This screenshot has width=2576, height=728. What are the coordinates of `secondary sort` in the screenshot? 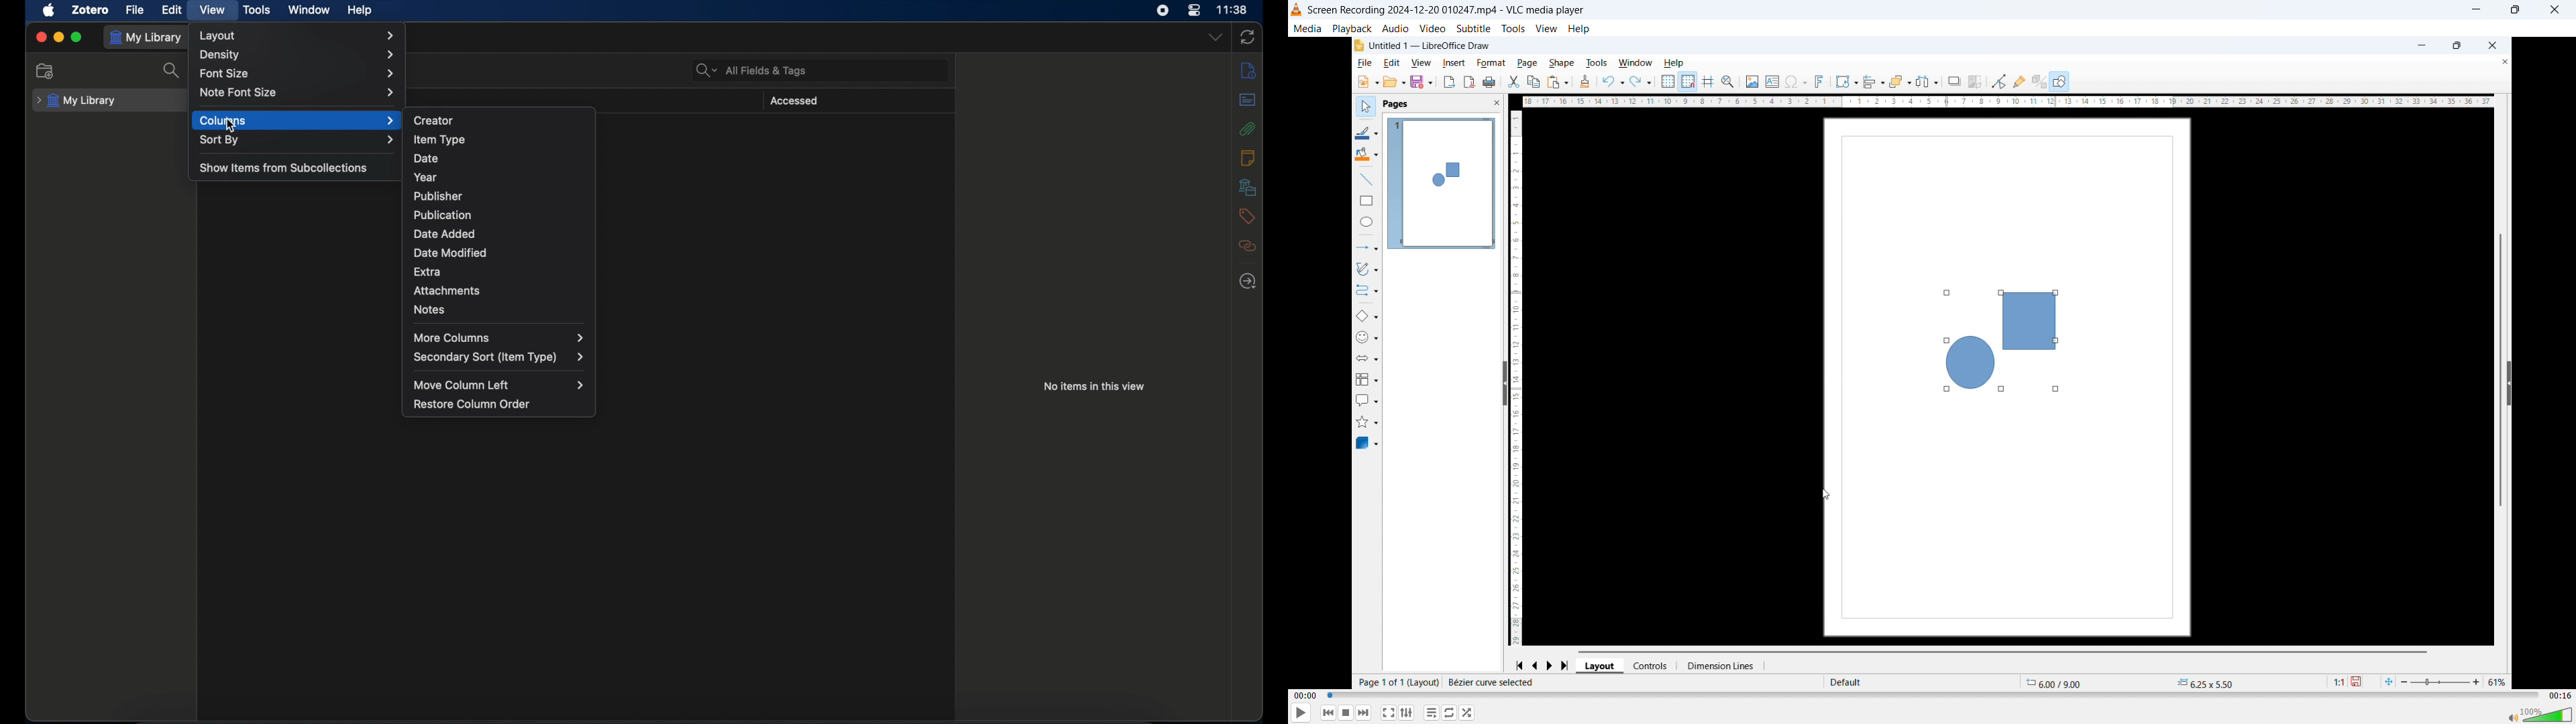 It's located at (500, 357).